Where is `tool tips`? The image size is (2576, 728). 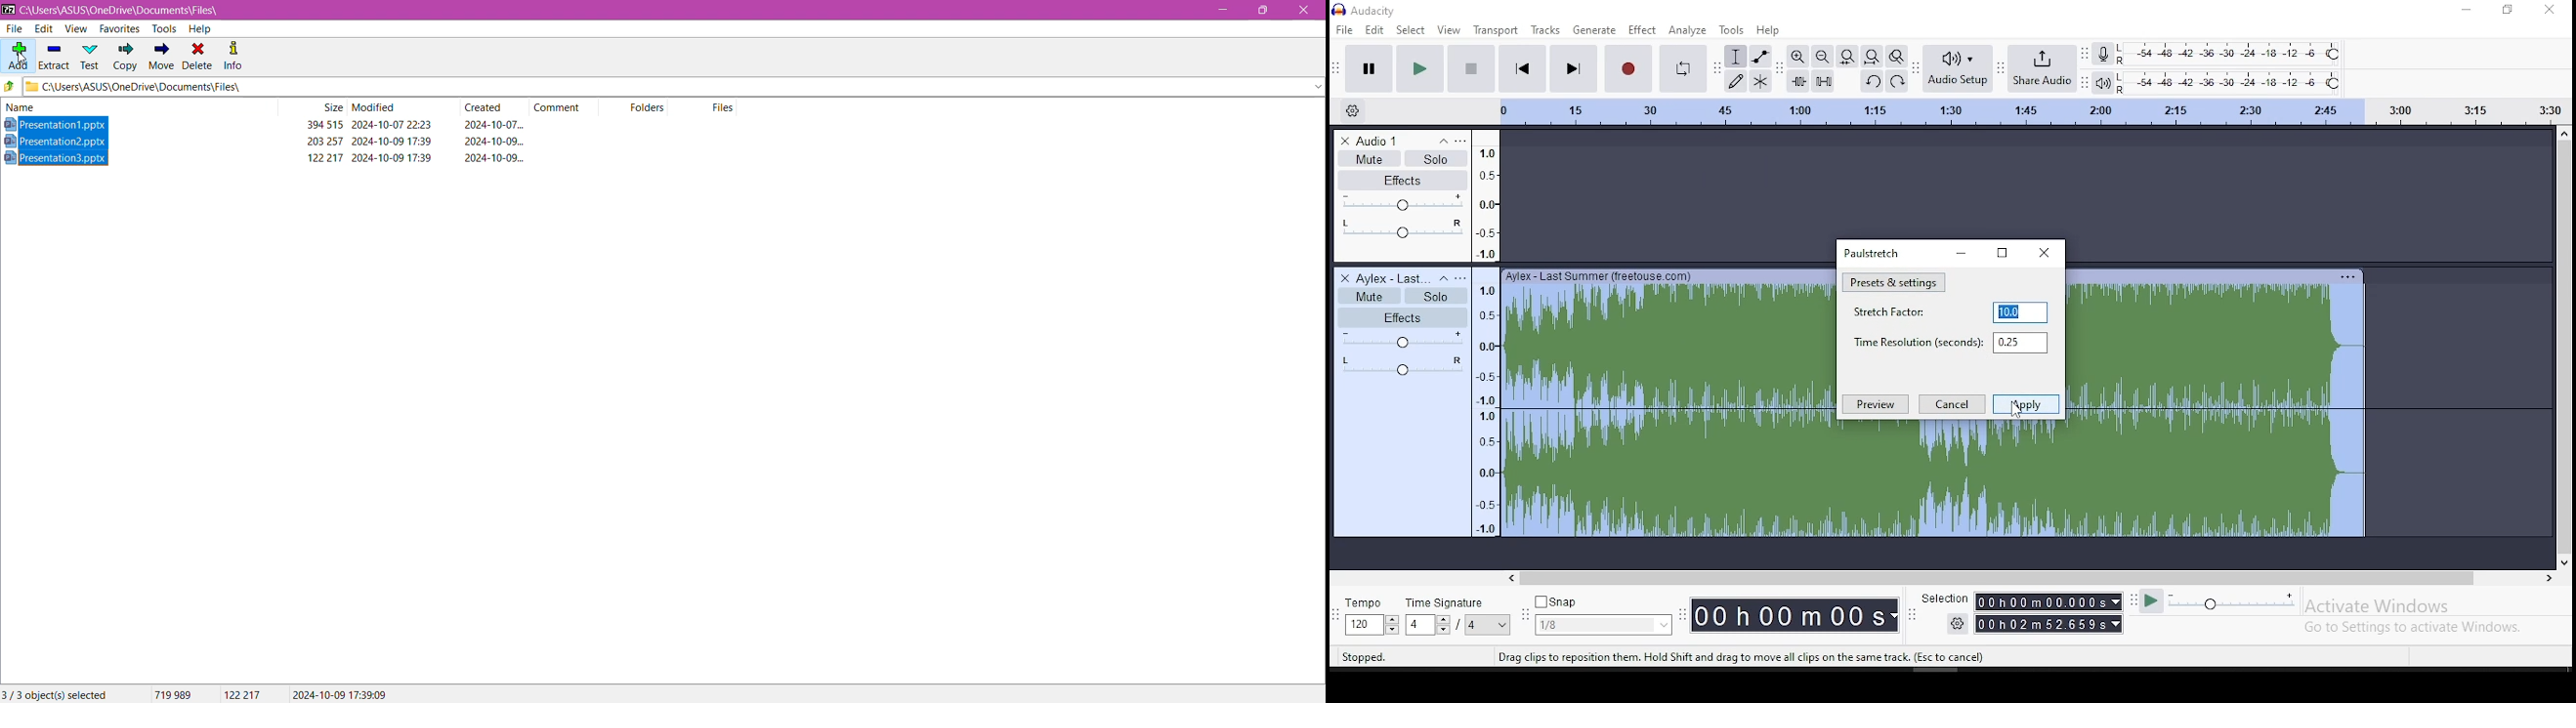
tool tips is located at coordinates (1370, 658).